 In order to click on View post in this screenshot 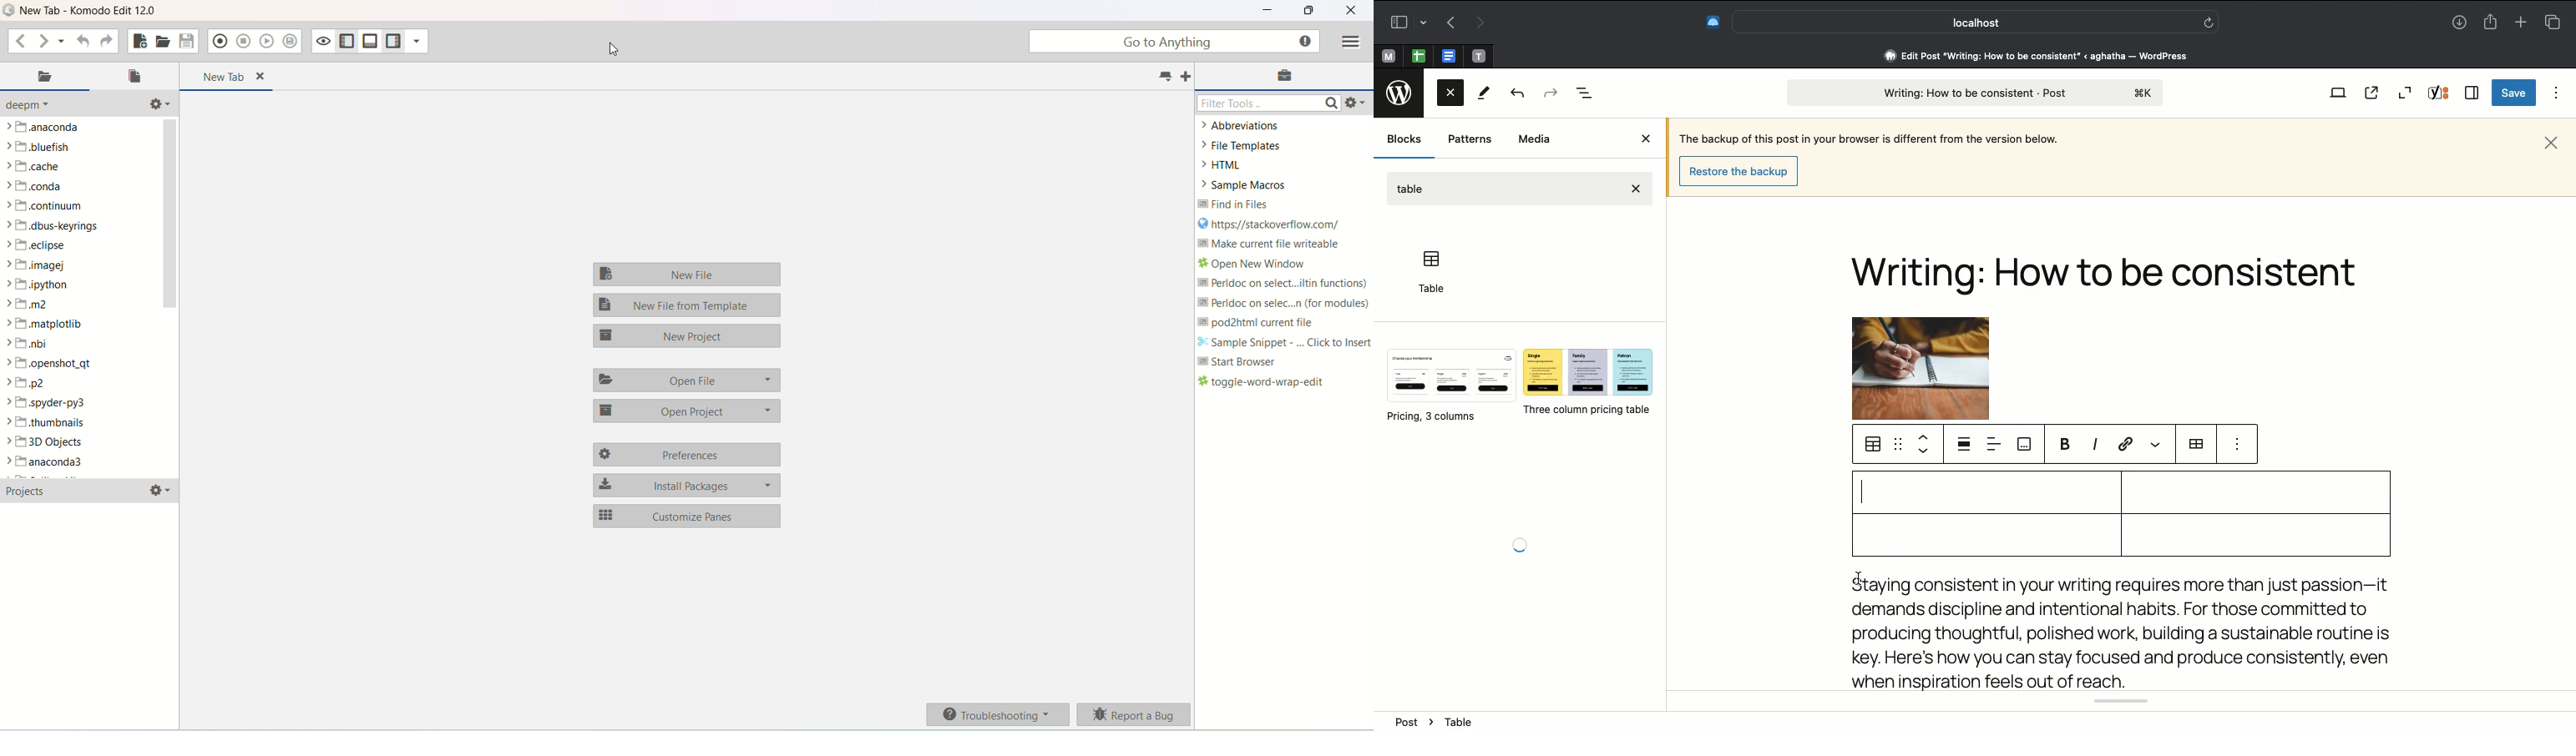, I will do `click(2371, 93)`.